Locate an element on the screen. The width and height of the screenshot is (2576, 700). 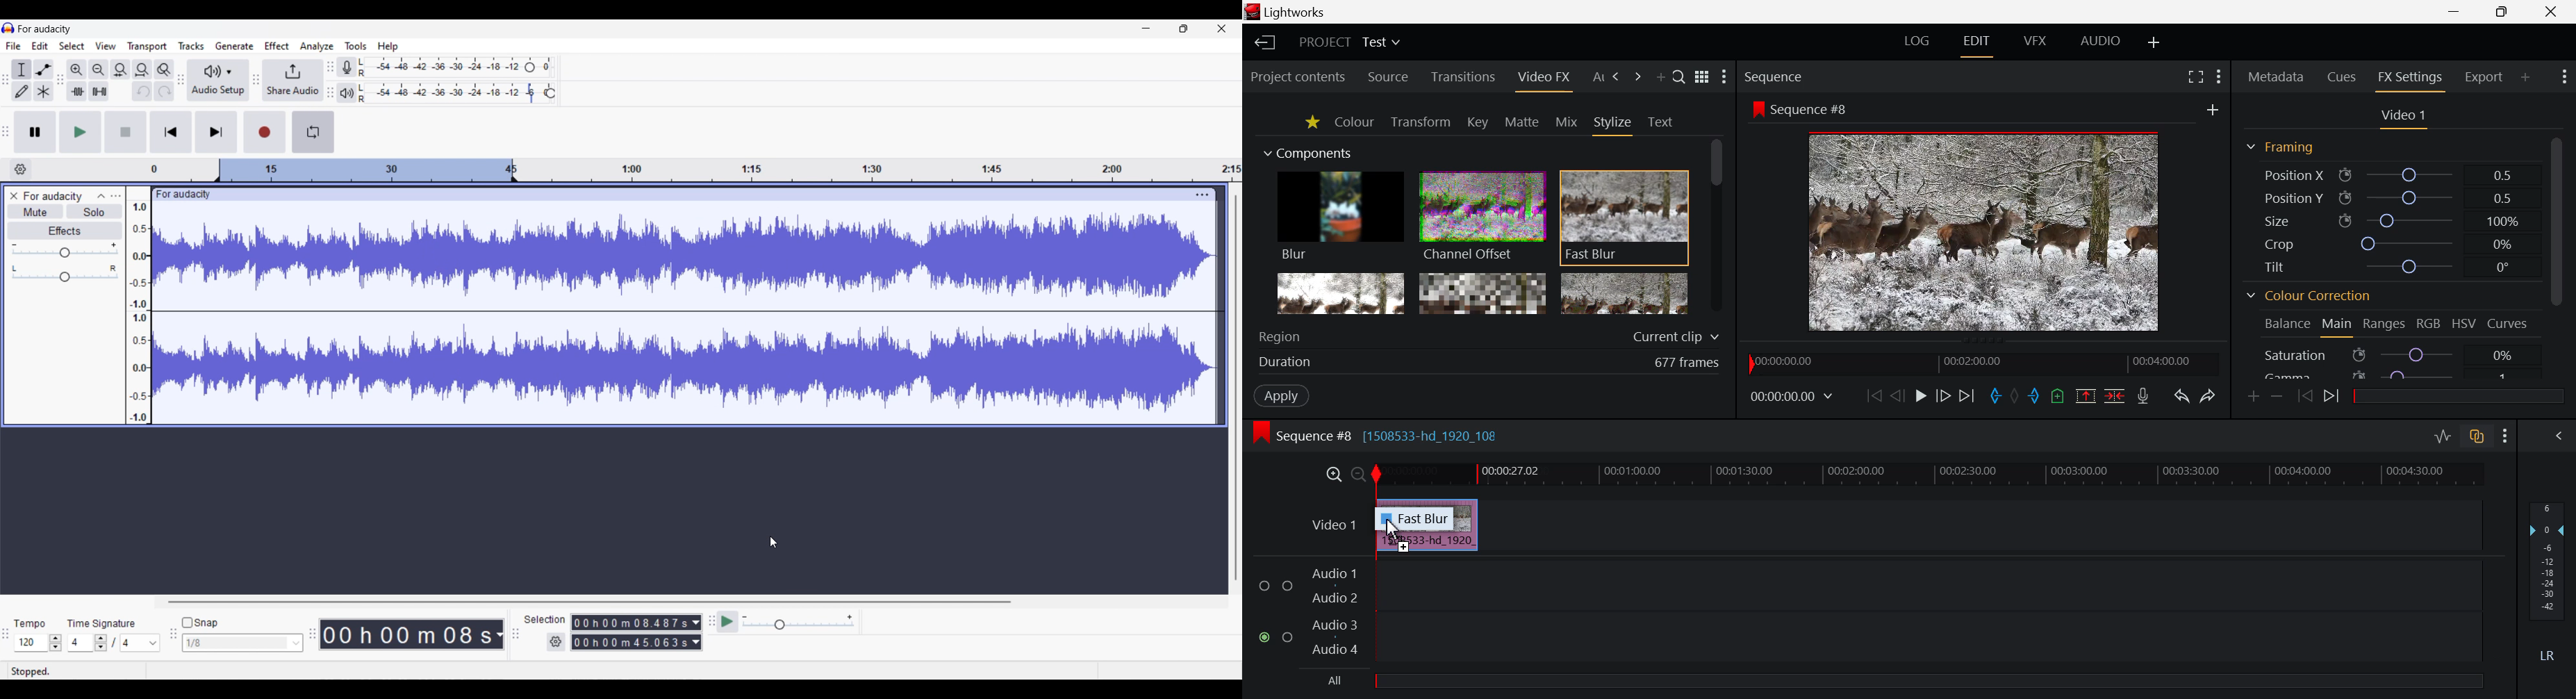
Selection duration measurement is located at coordinates (631, 642).